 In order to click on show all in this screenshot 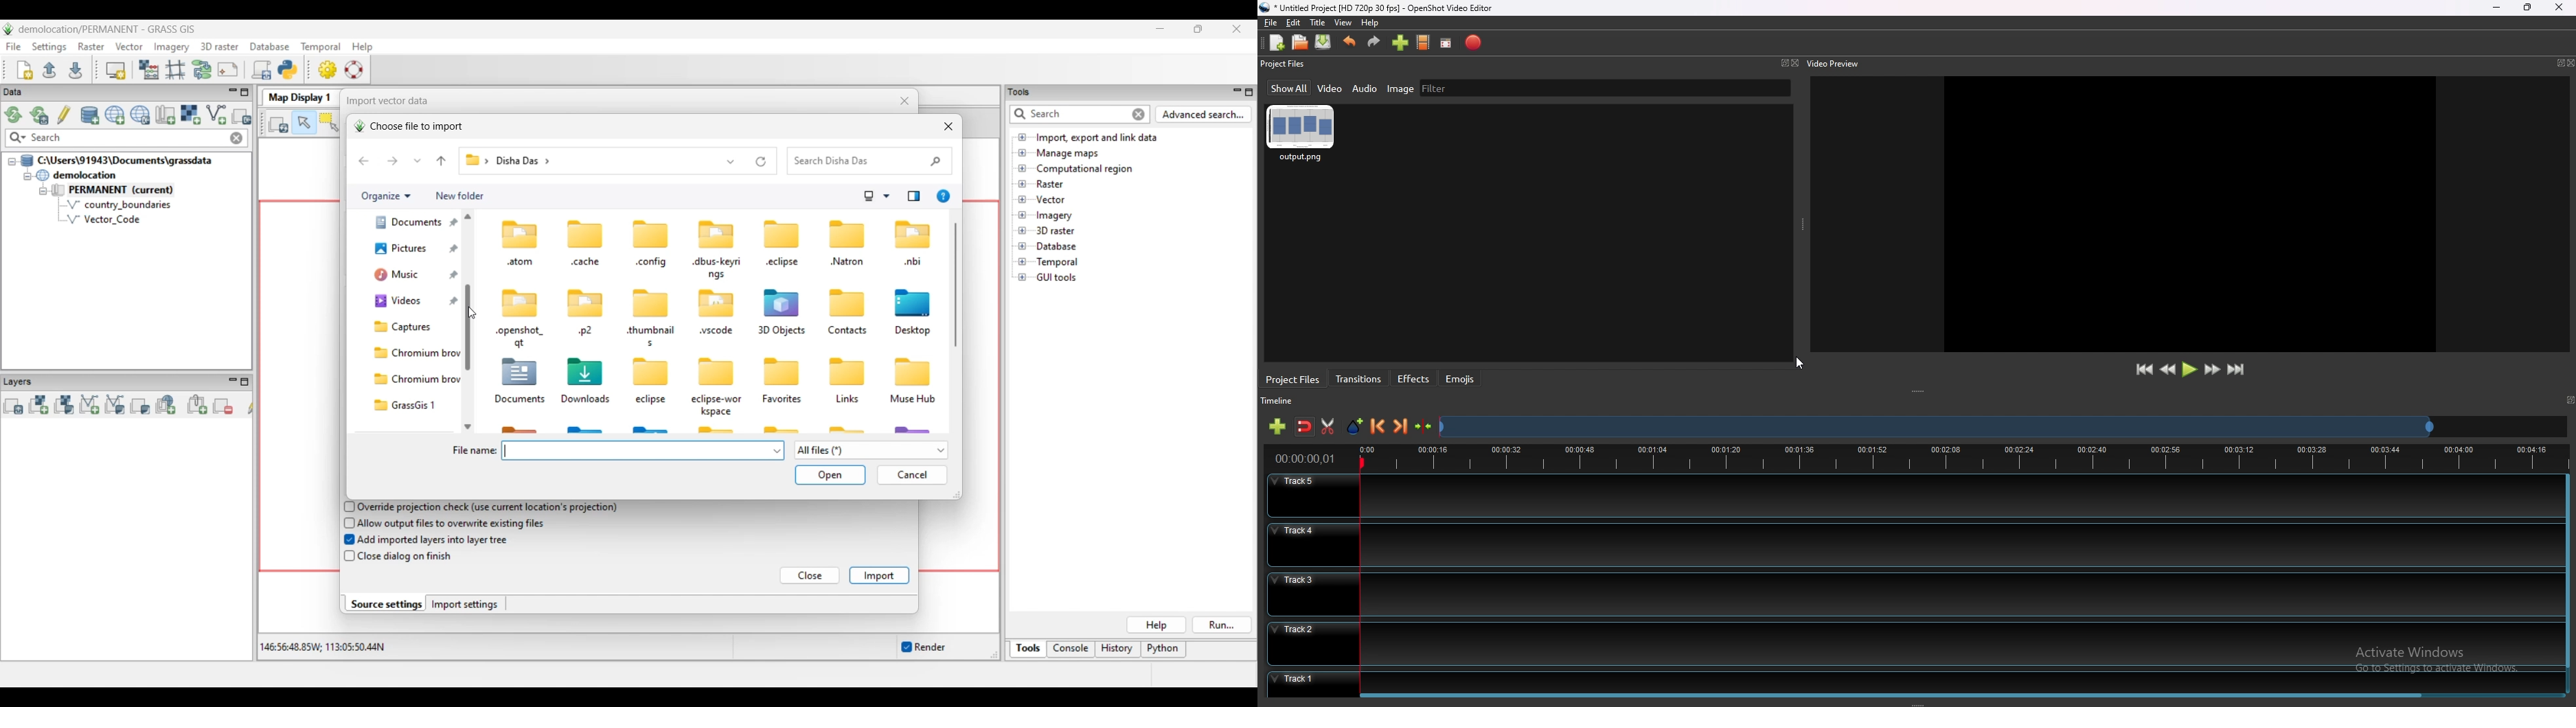, I will do `click(1290, 87)`.